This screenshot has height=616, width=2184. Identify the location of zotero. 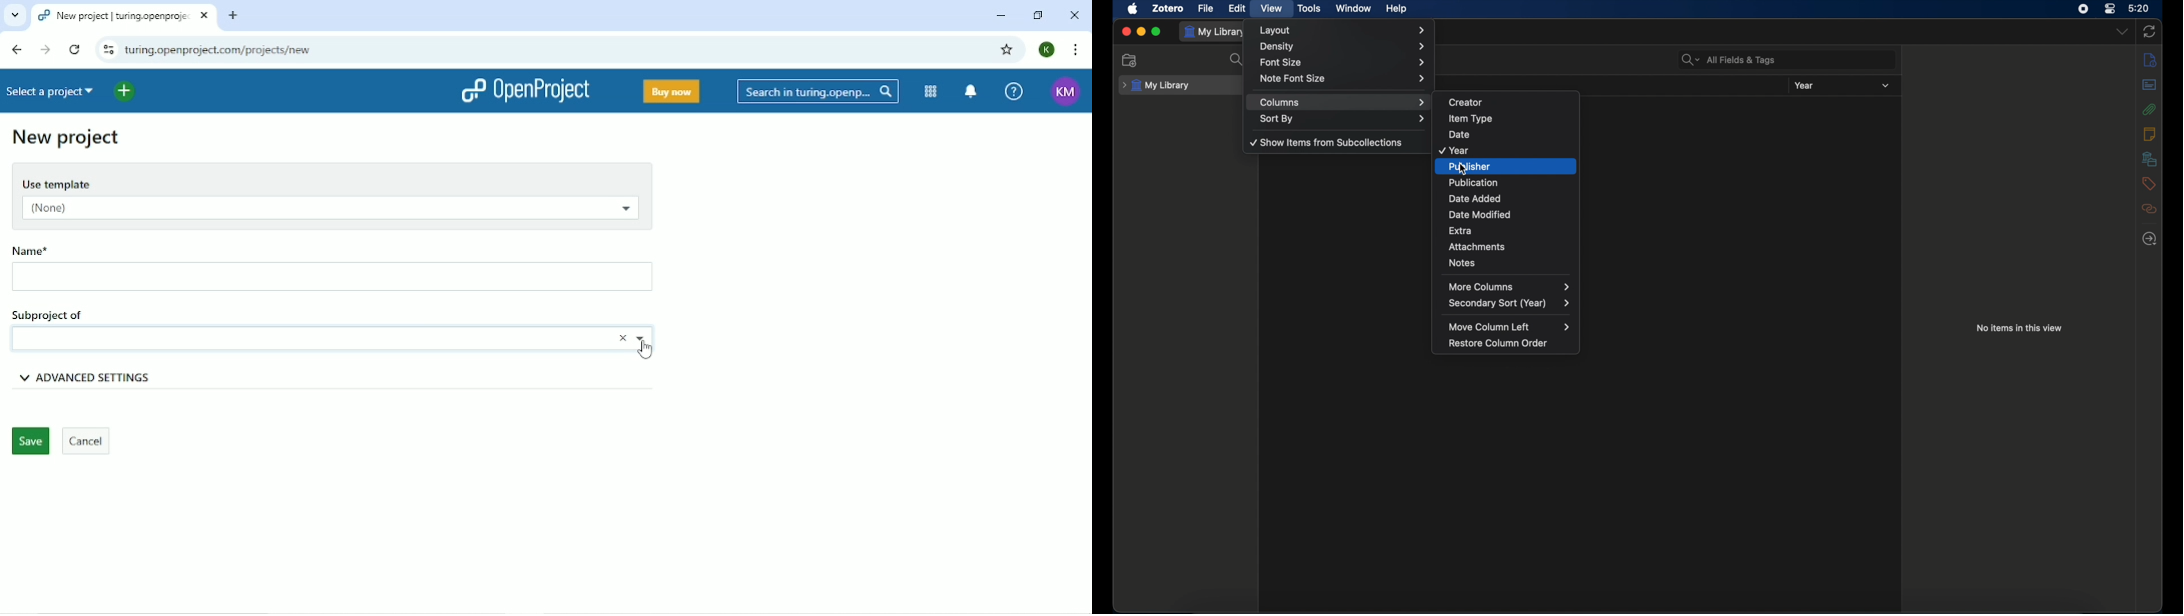
(1168, 9).